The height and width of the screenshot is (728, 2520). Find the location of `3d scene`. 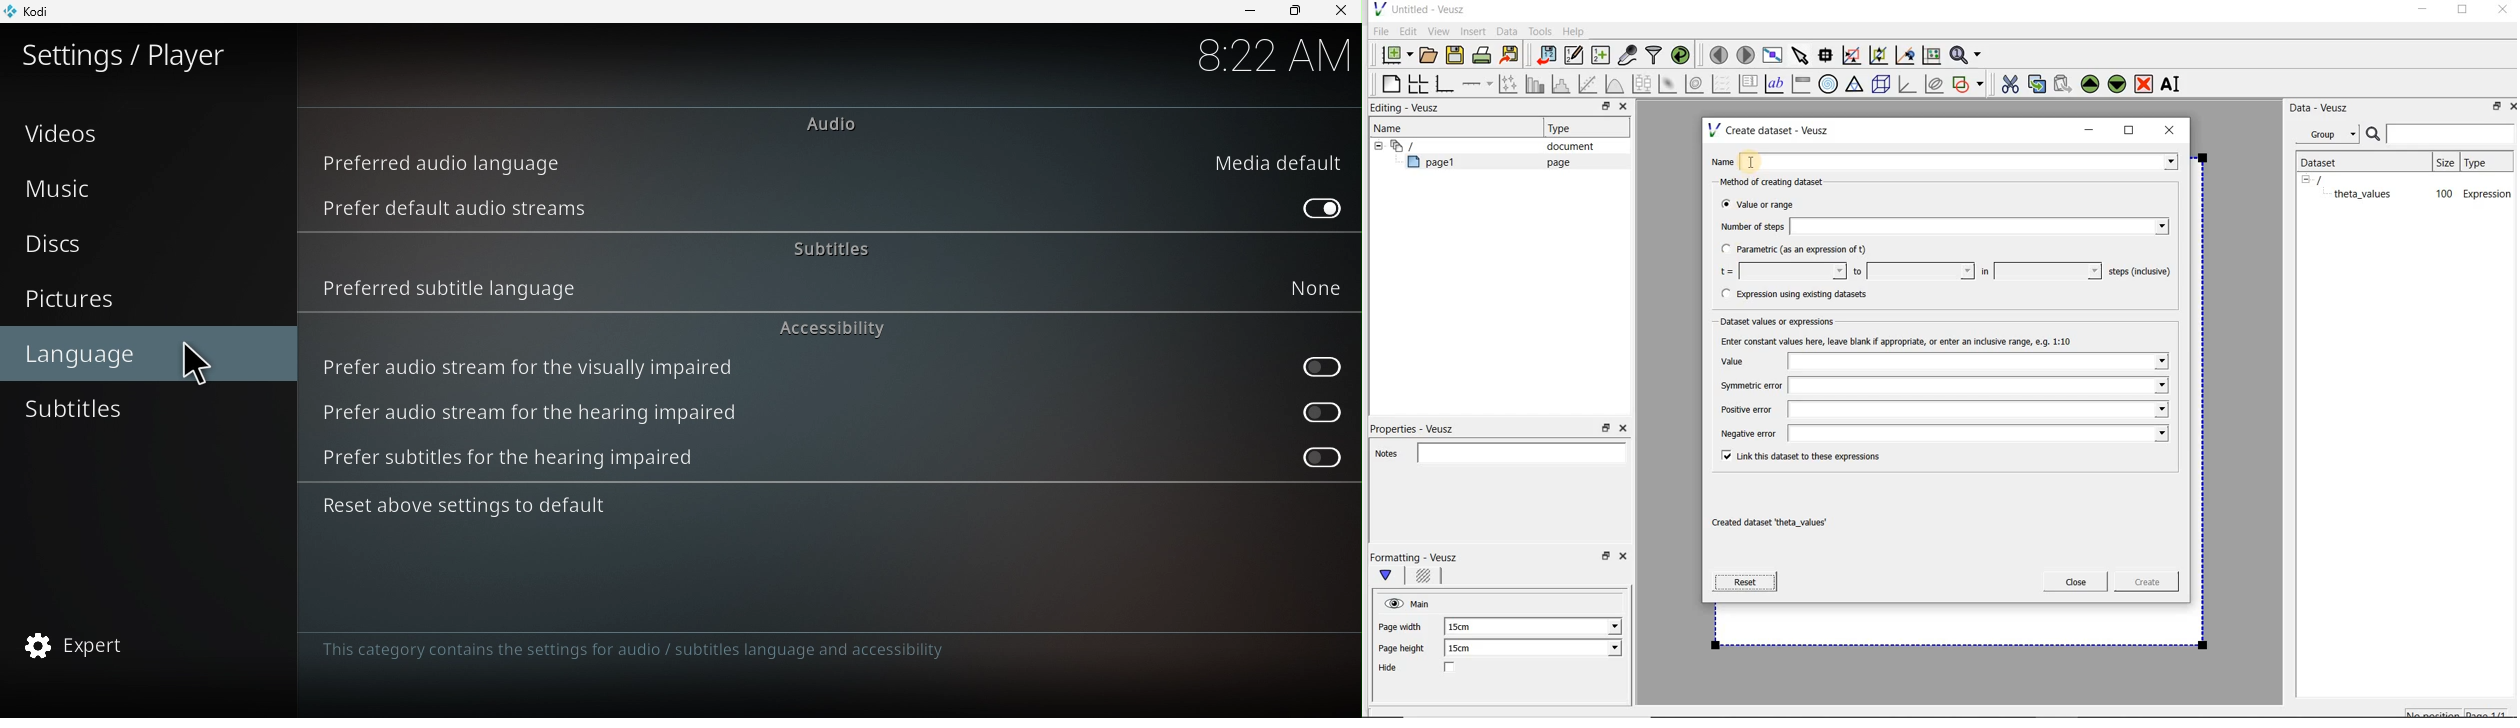

3d scene is located at coordinates (1882, 85).